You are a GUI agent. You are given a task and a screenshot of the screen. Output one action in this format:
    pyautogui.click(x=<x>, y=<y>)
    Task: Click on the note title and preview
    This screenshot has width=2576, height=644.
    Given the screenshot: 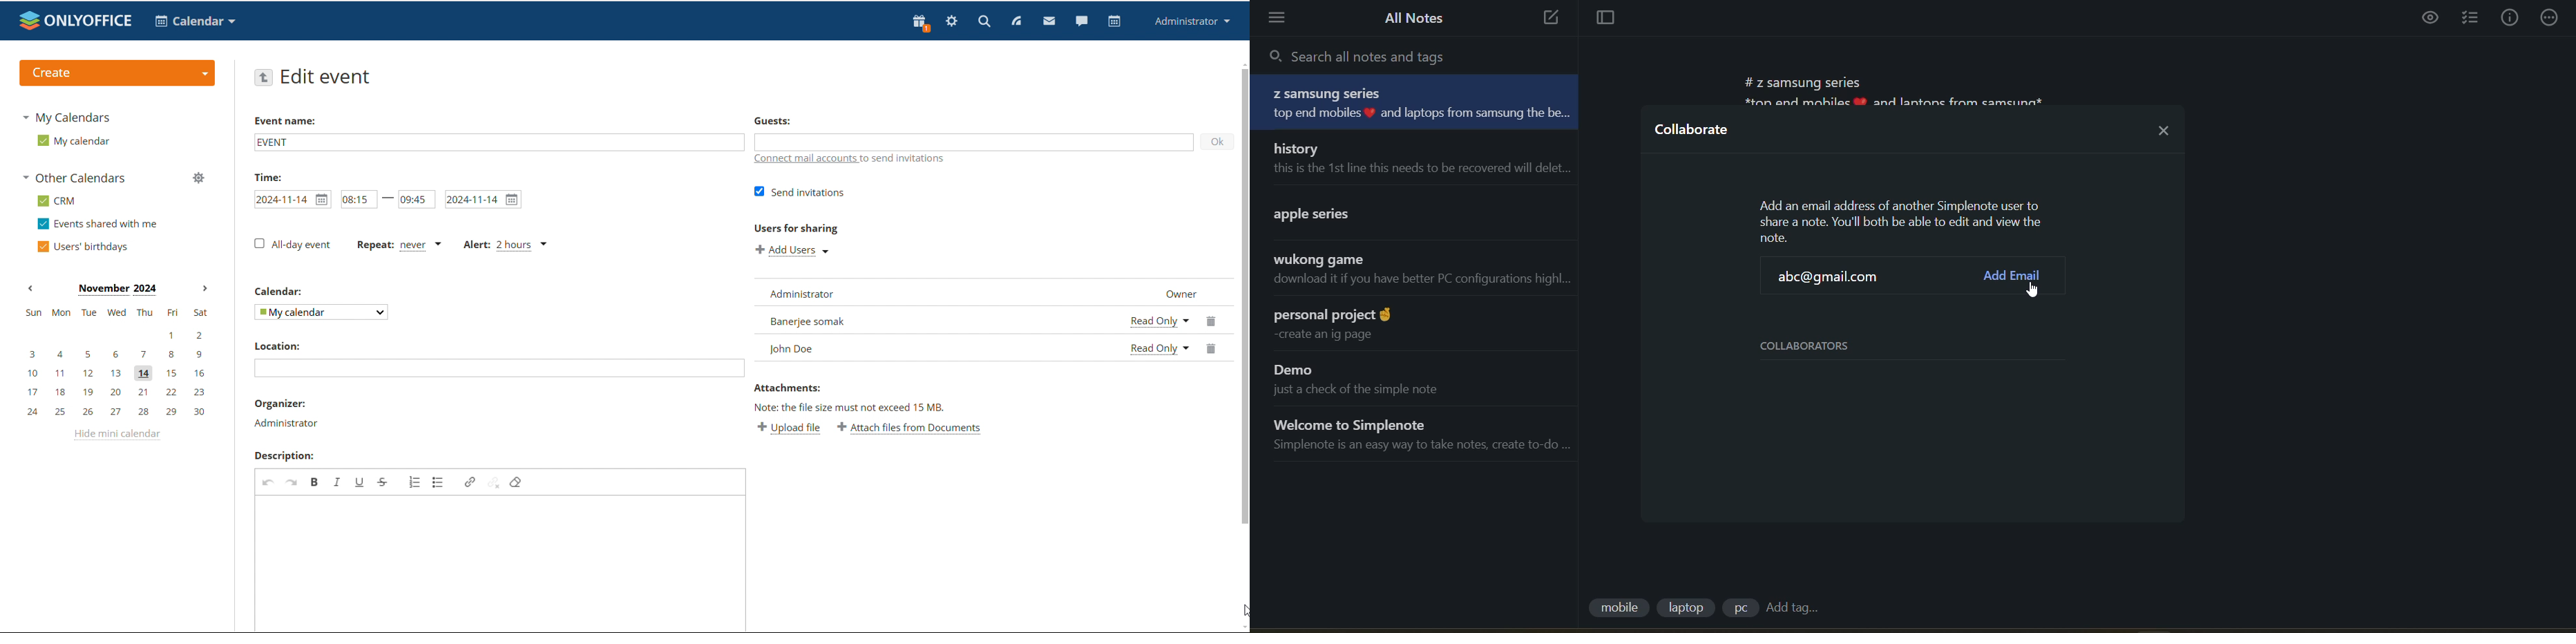 What is the action you would take?
    pyautogui.click(x=1412, y=272)
    